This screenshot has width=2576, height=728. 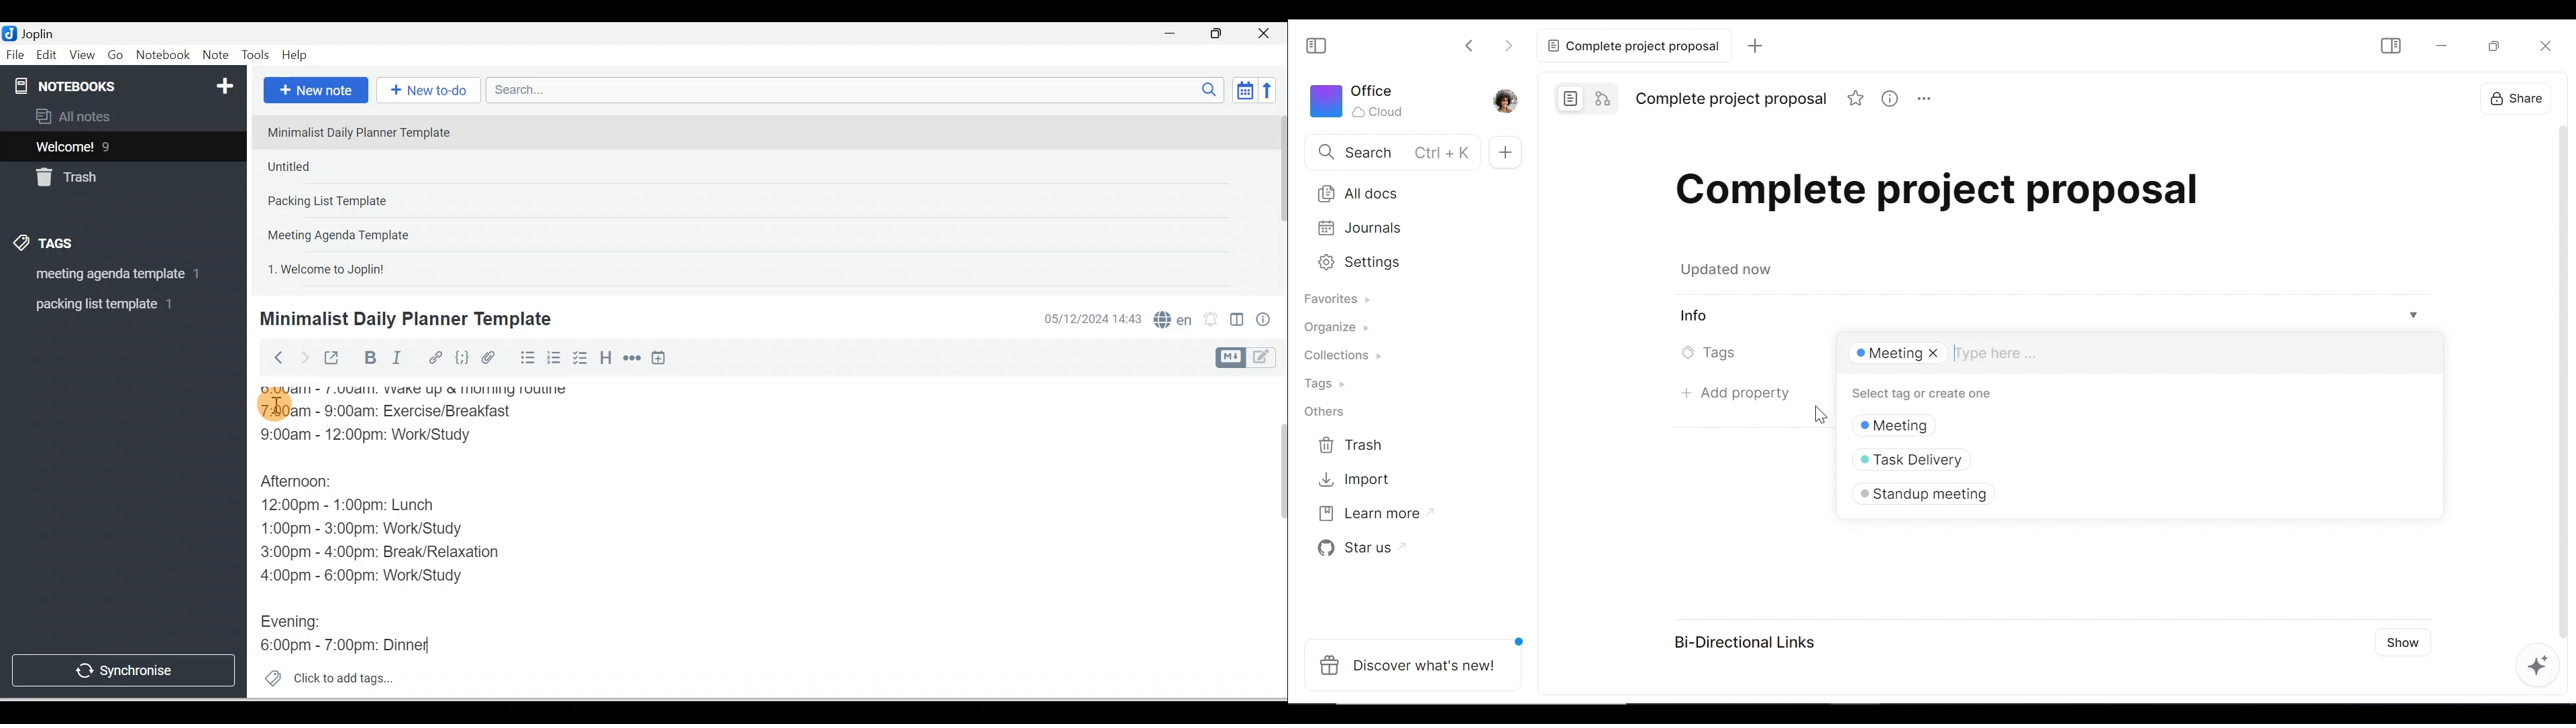 I want to click on Scrollbar, so click(x=2560, y=379).